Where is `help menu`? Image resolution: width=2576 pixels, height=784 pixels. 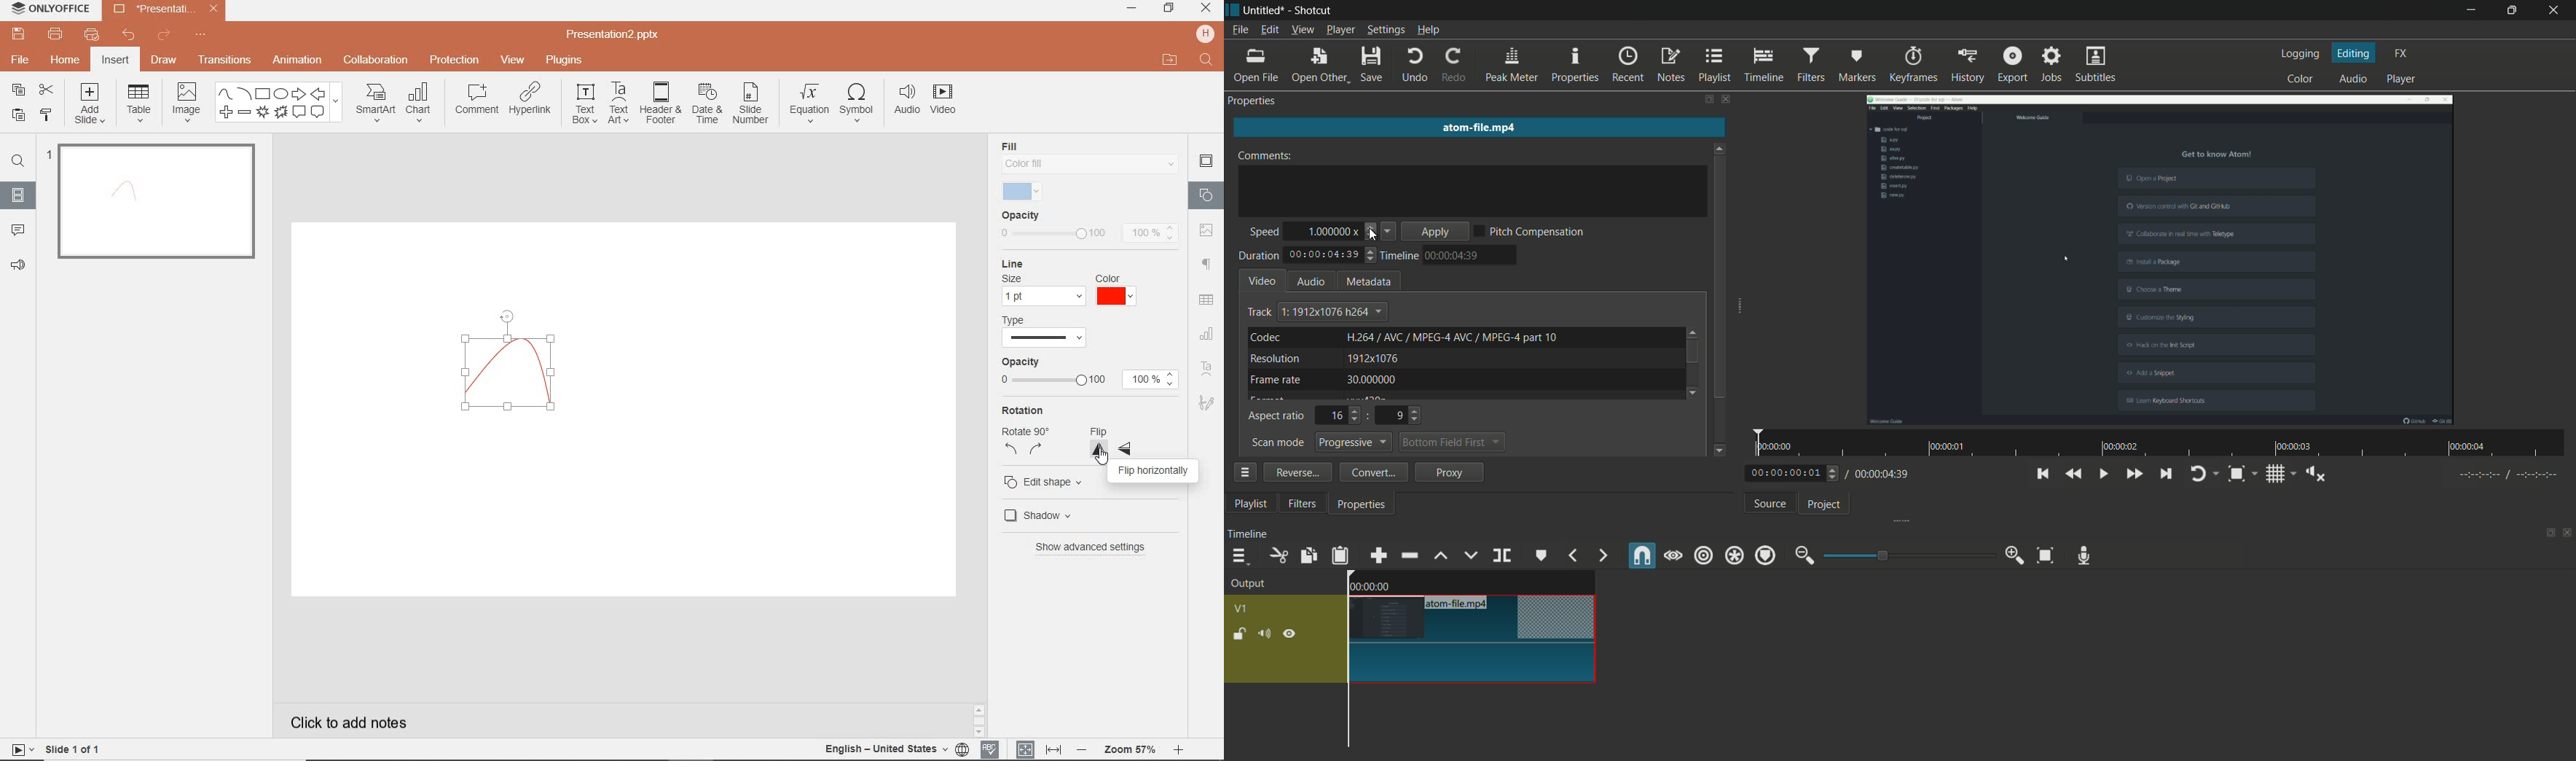 help menu is located at coordinates (1427, 32).